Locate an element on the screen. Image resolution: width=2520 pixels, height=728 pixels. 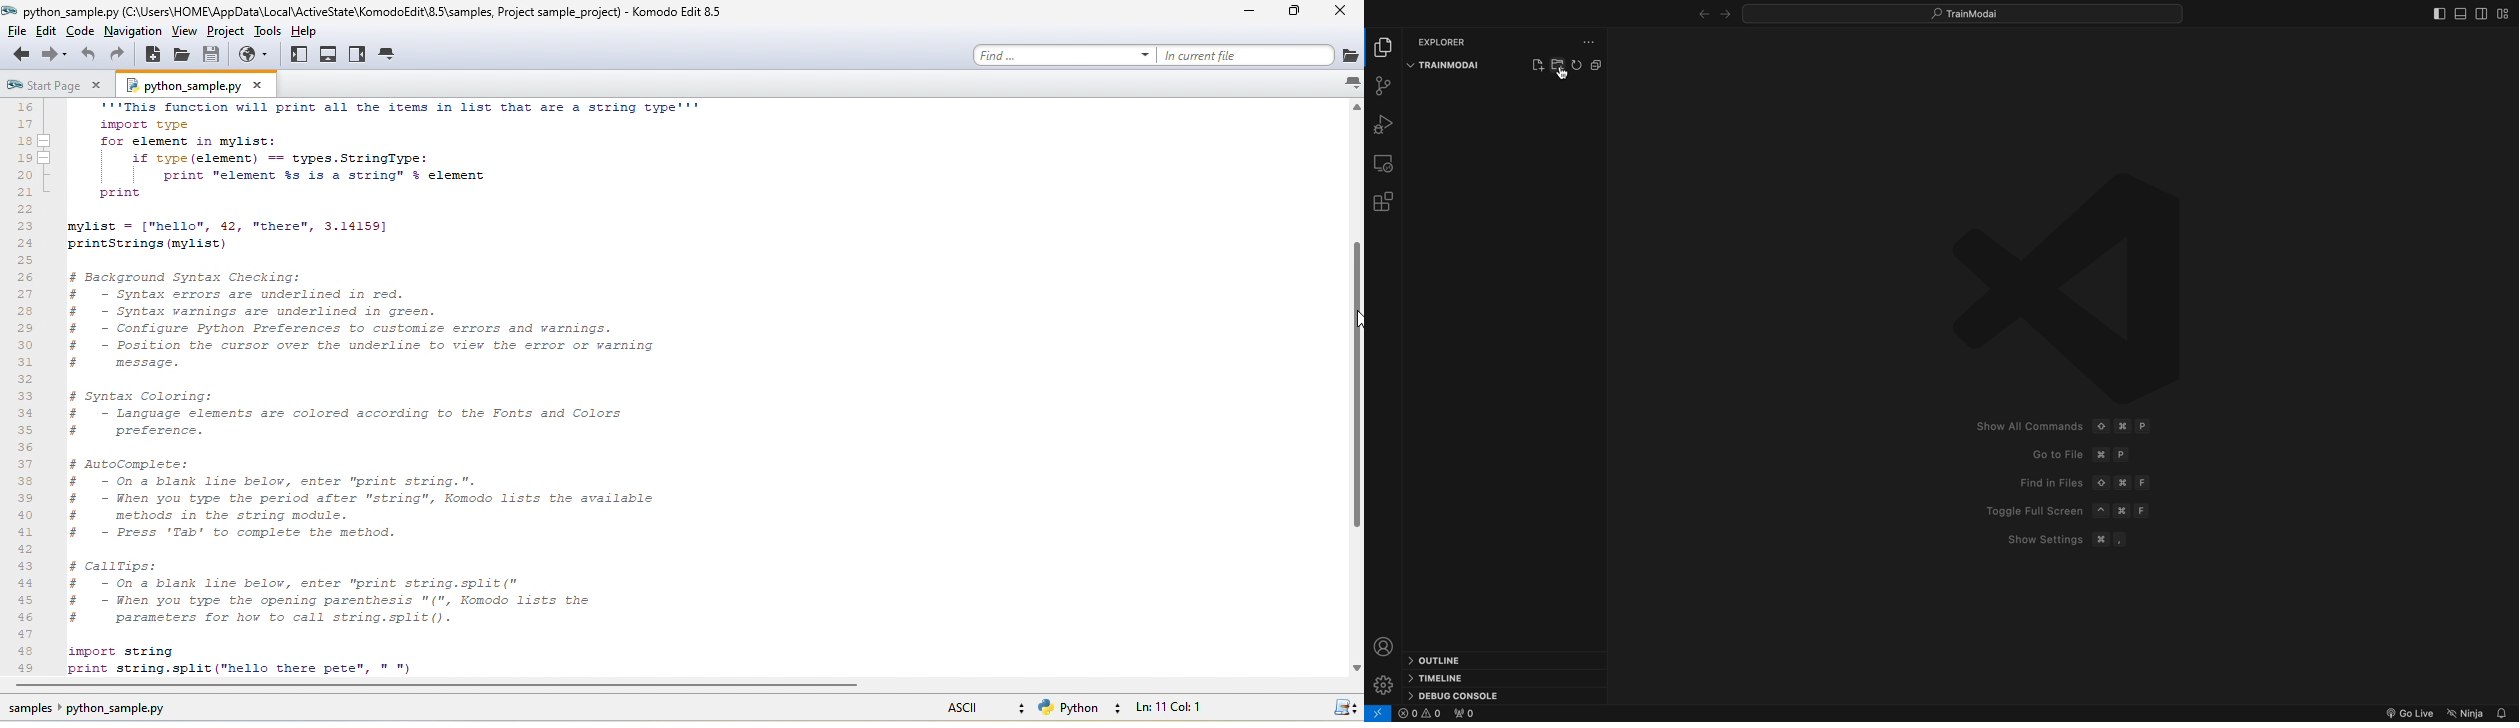
Go live extension is located at coordinates (2408, 712).